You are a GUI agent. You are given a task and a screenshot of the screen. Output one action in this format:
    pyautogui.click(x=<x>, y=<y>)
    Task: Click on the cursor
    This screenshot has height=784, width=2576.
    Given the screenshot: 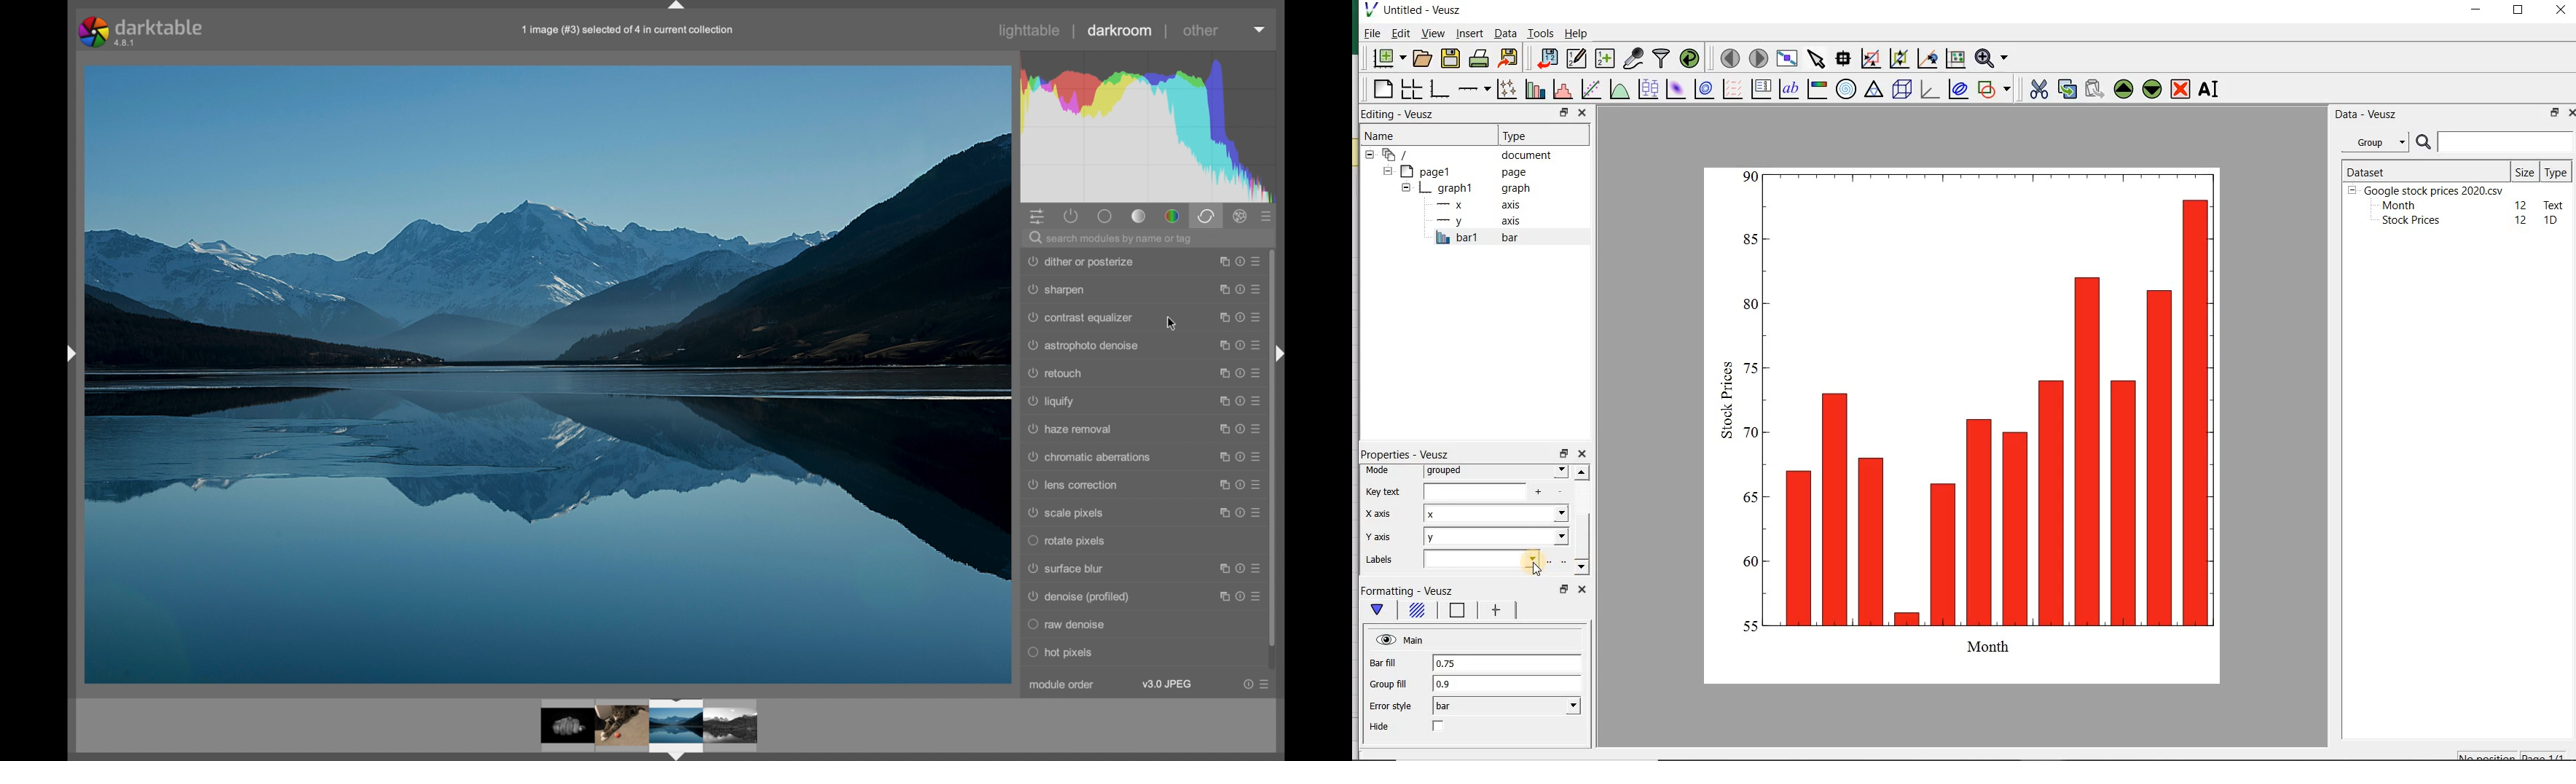 What is the action you would take?
    pyautogui.click(x=1536, y=571)
    